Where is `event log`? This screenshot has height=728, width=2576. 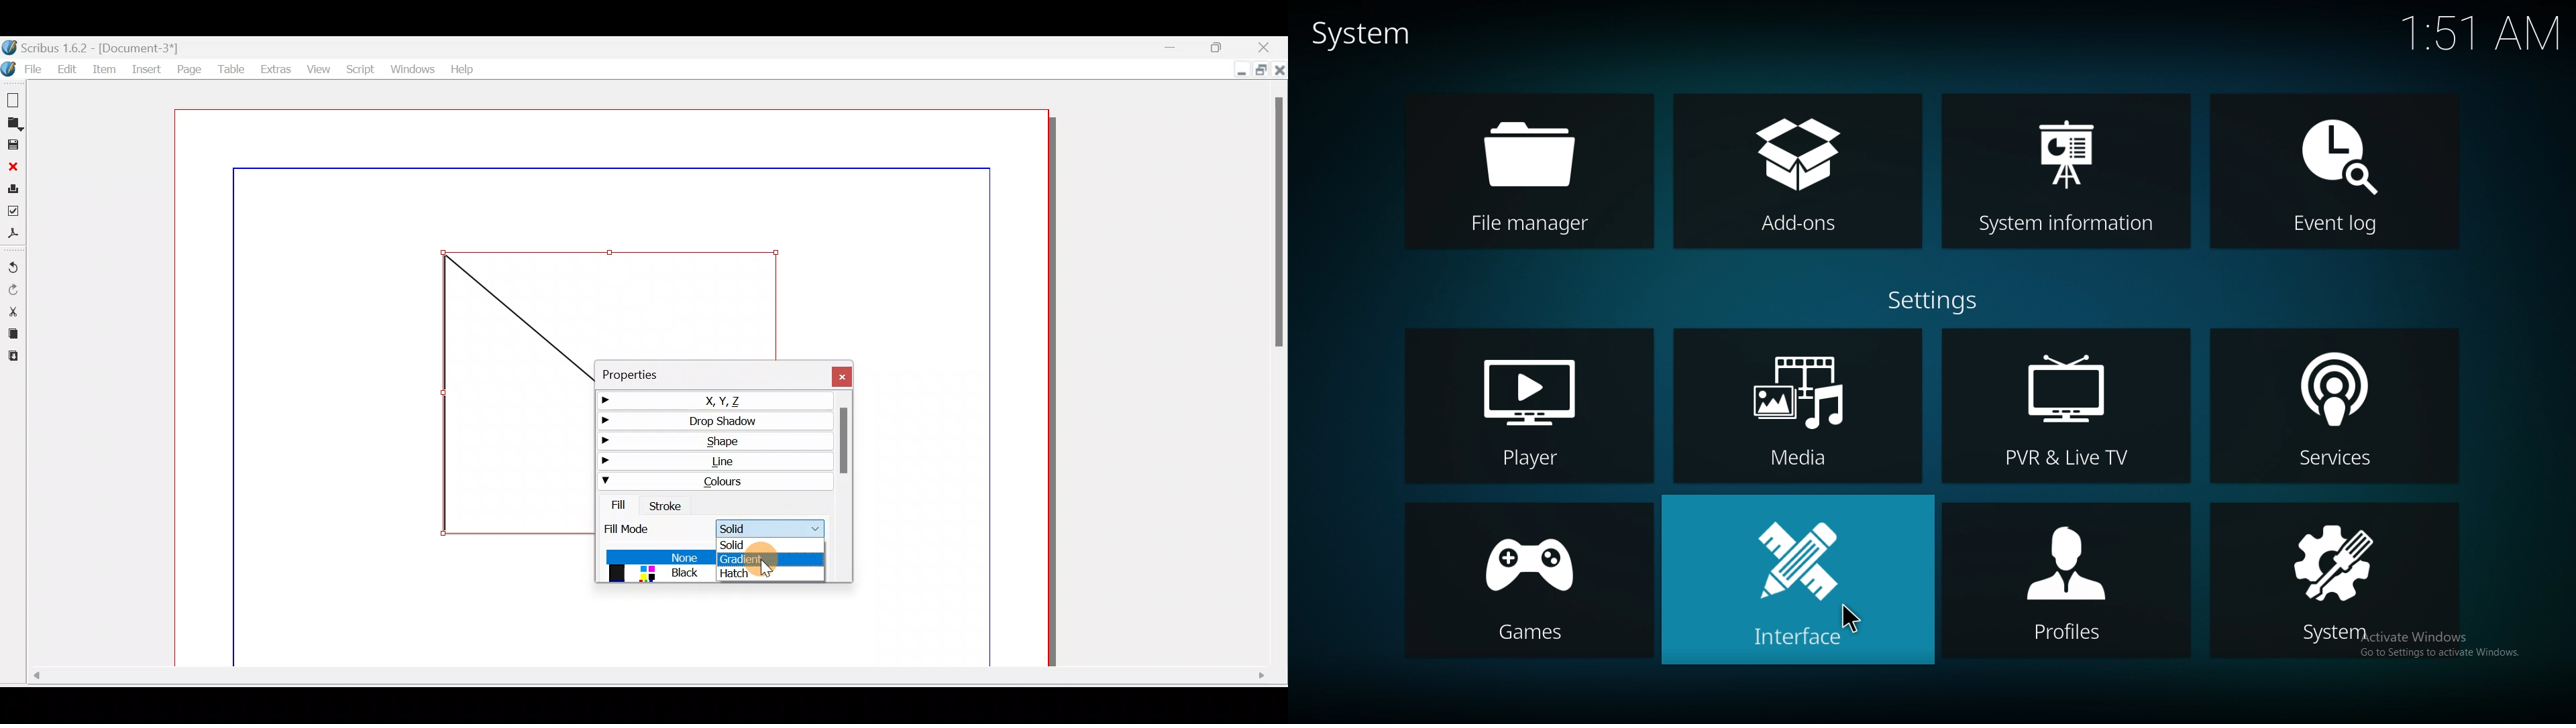
event log is located at coordinates (2334, 171).